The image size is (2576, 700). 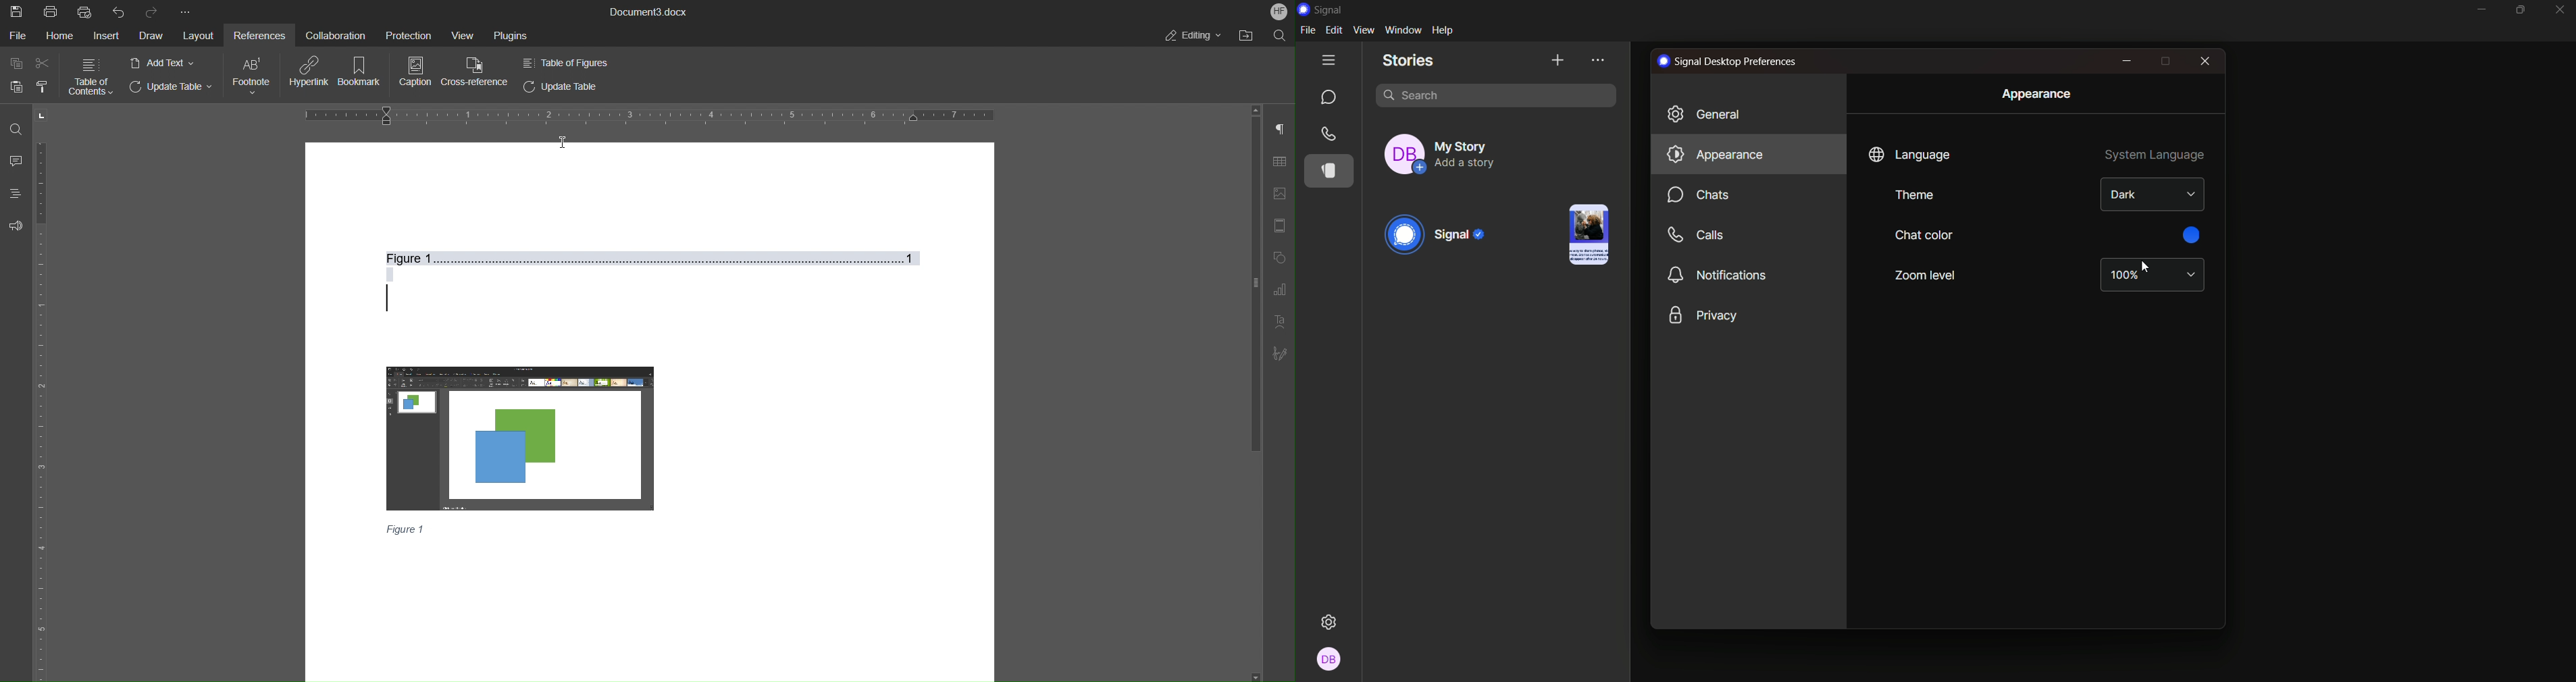 I want to click on Footnote, so click(x=253, y=76).